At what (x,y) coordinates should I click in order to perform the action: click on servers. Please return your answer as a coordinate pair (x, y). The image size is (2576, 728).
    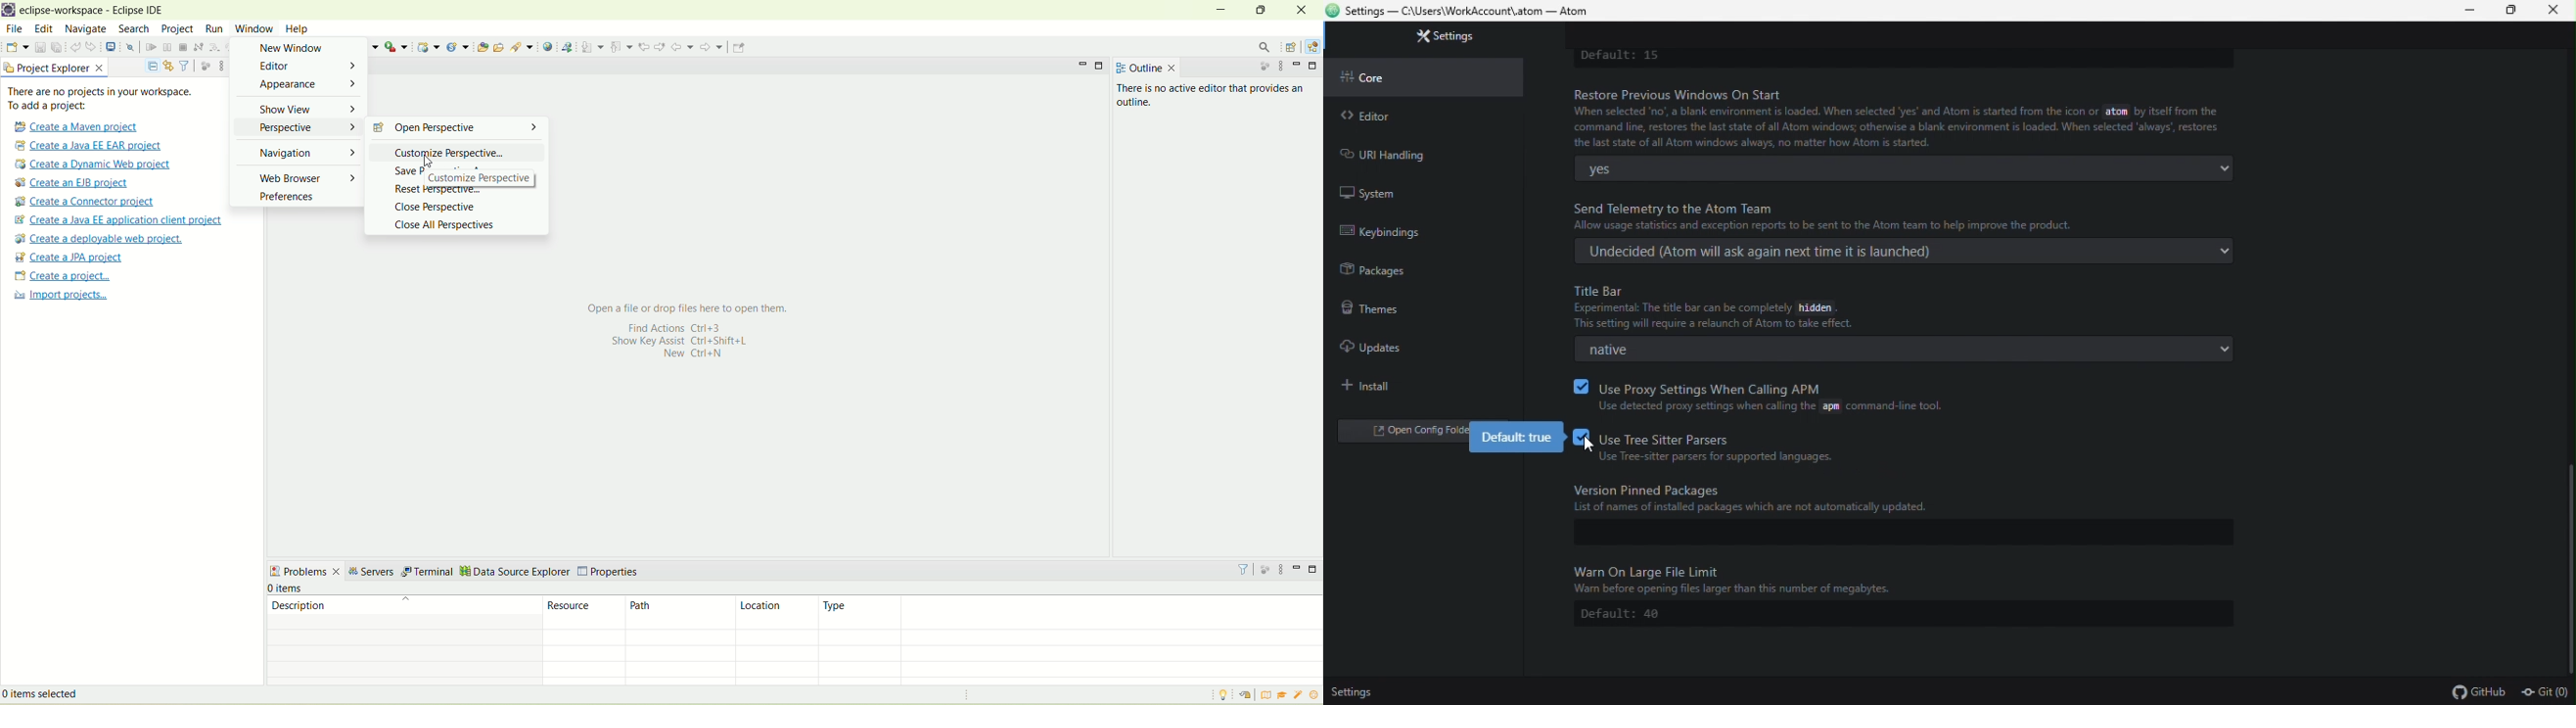
    Looking at the image, I should click on (370, 573).